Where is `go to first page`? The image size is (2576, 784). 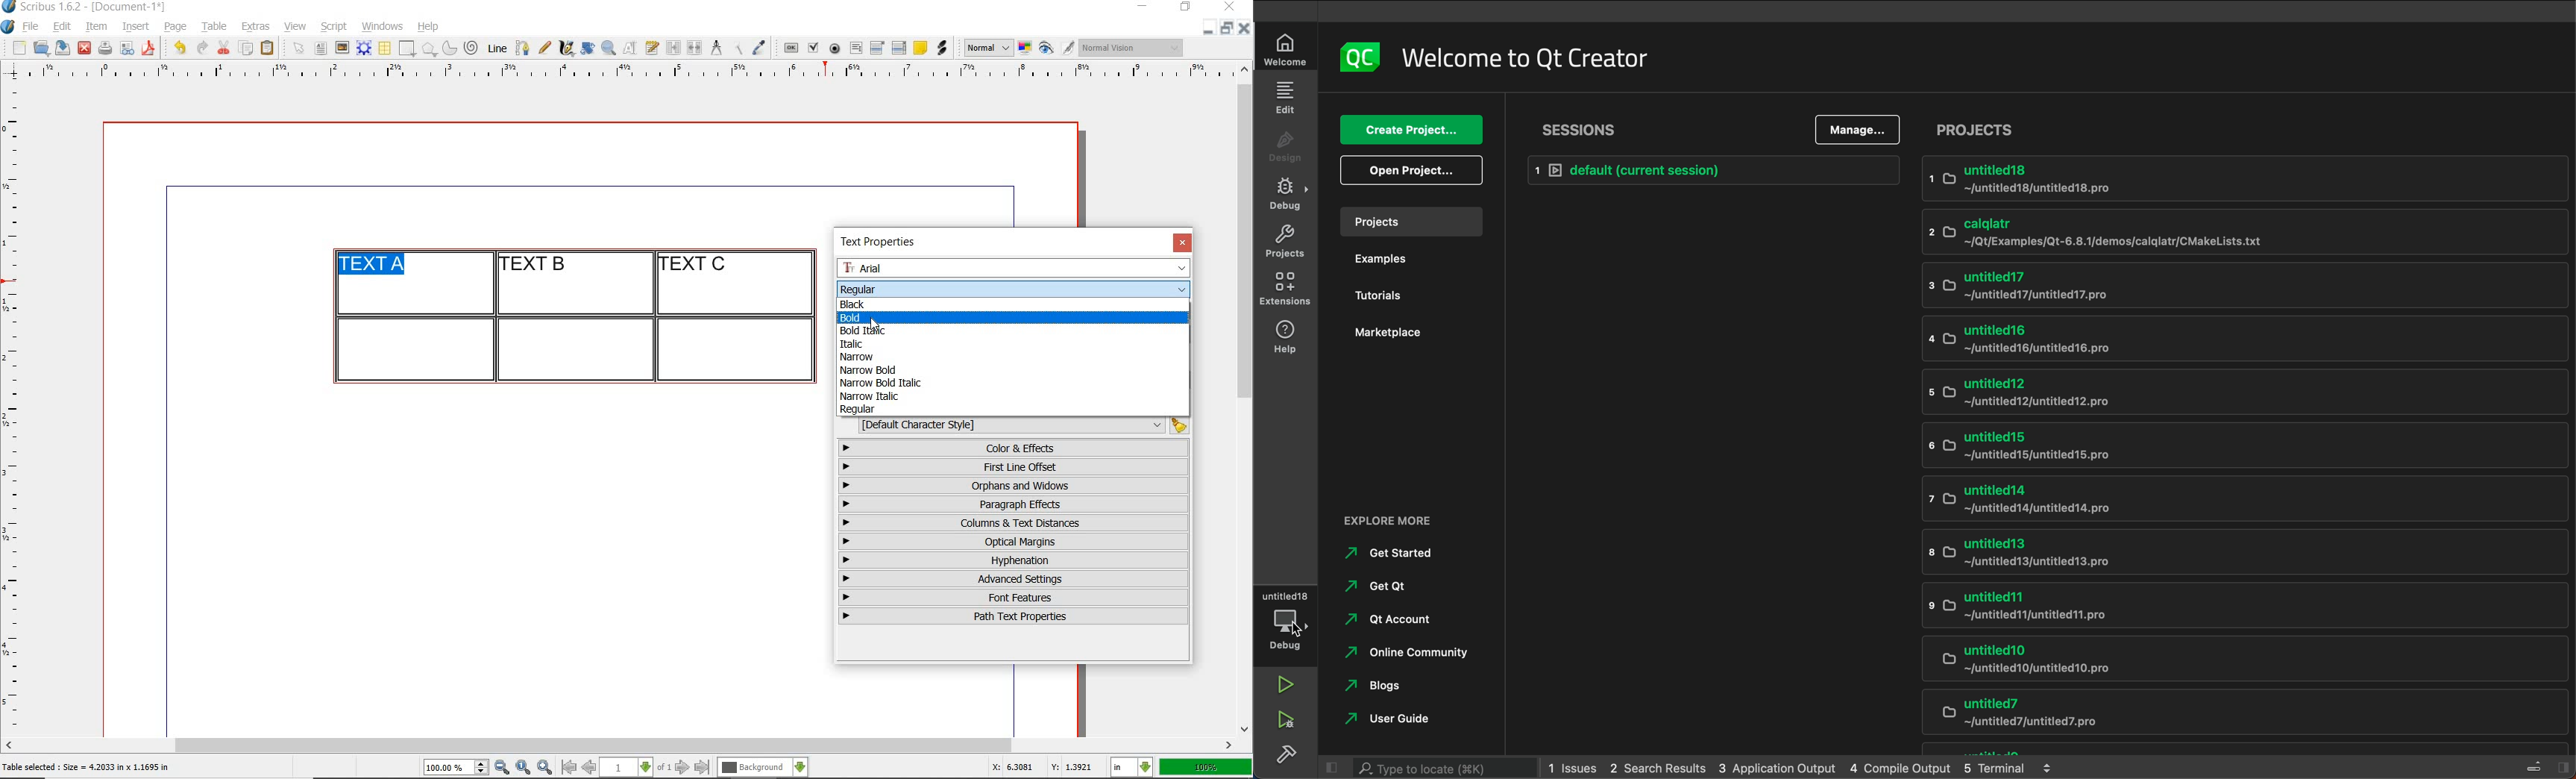 go to first page is located at coordinates (568, 767).